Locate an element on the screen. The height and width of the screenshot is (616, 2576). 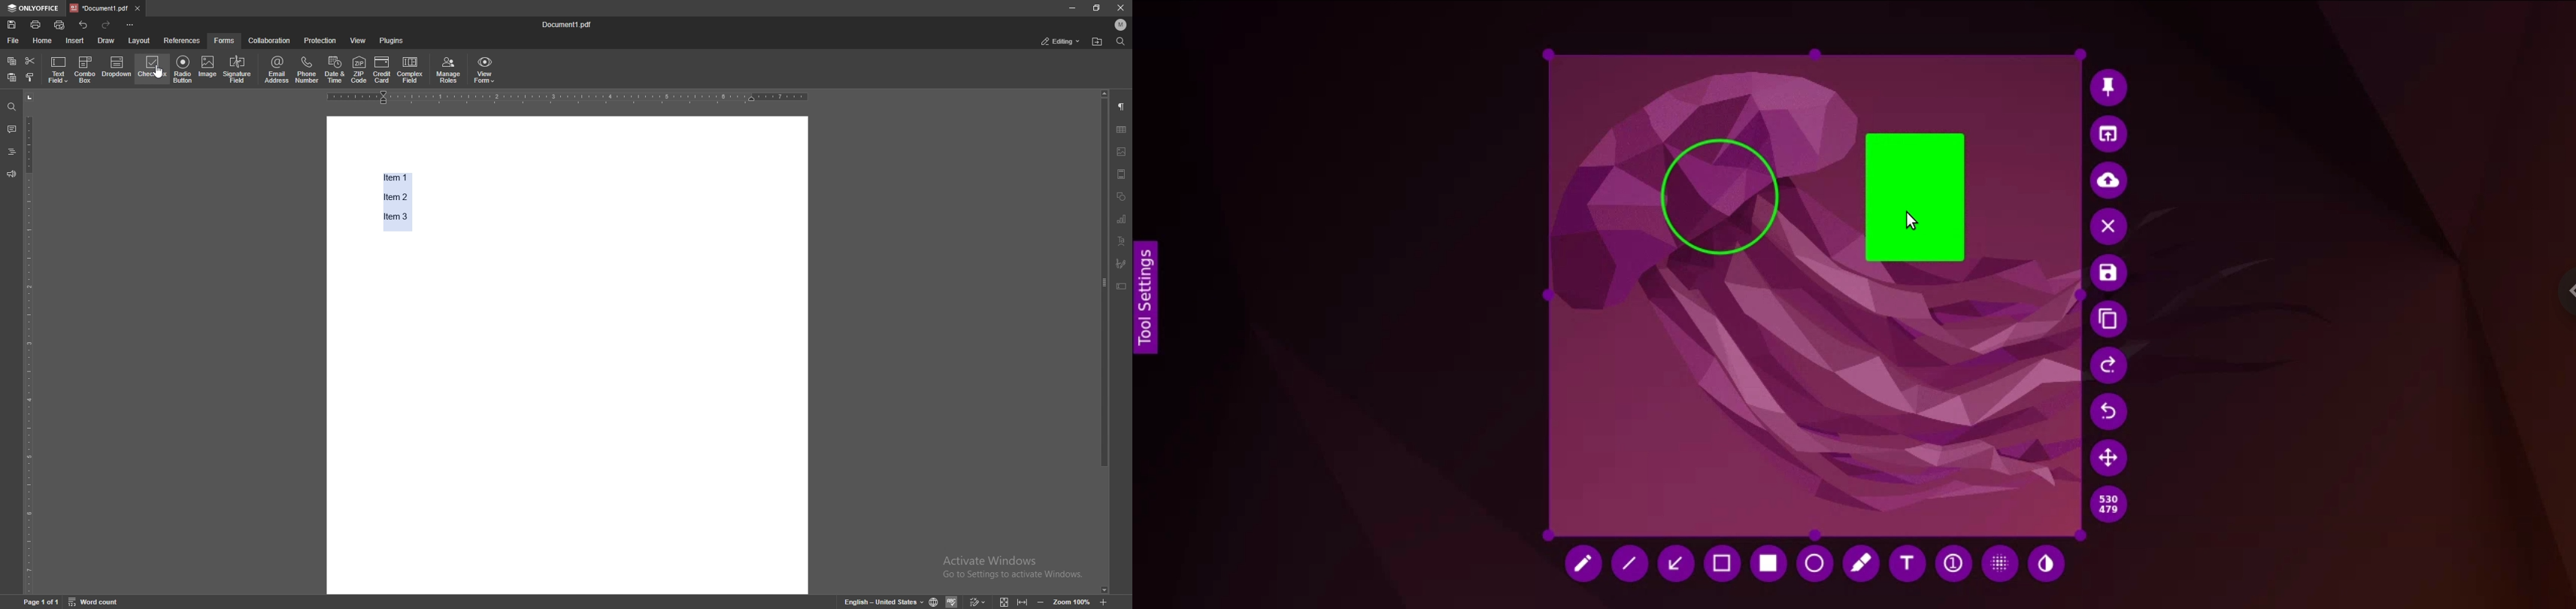
signature field is located at coordinates (1122, 263).